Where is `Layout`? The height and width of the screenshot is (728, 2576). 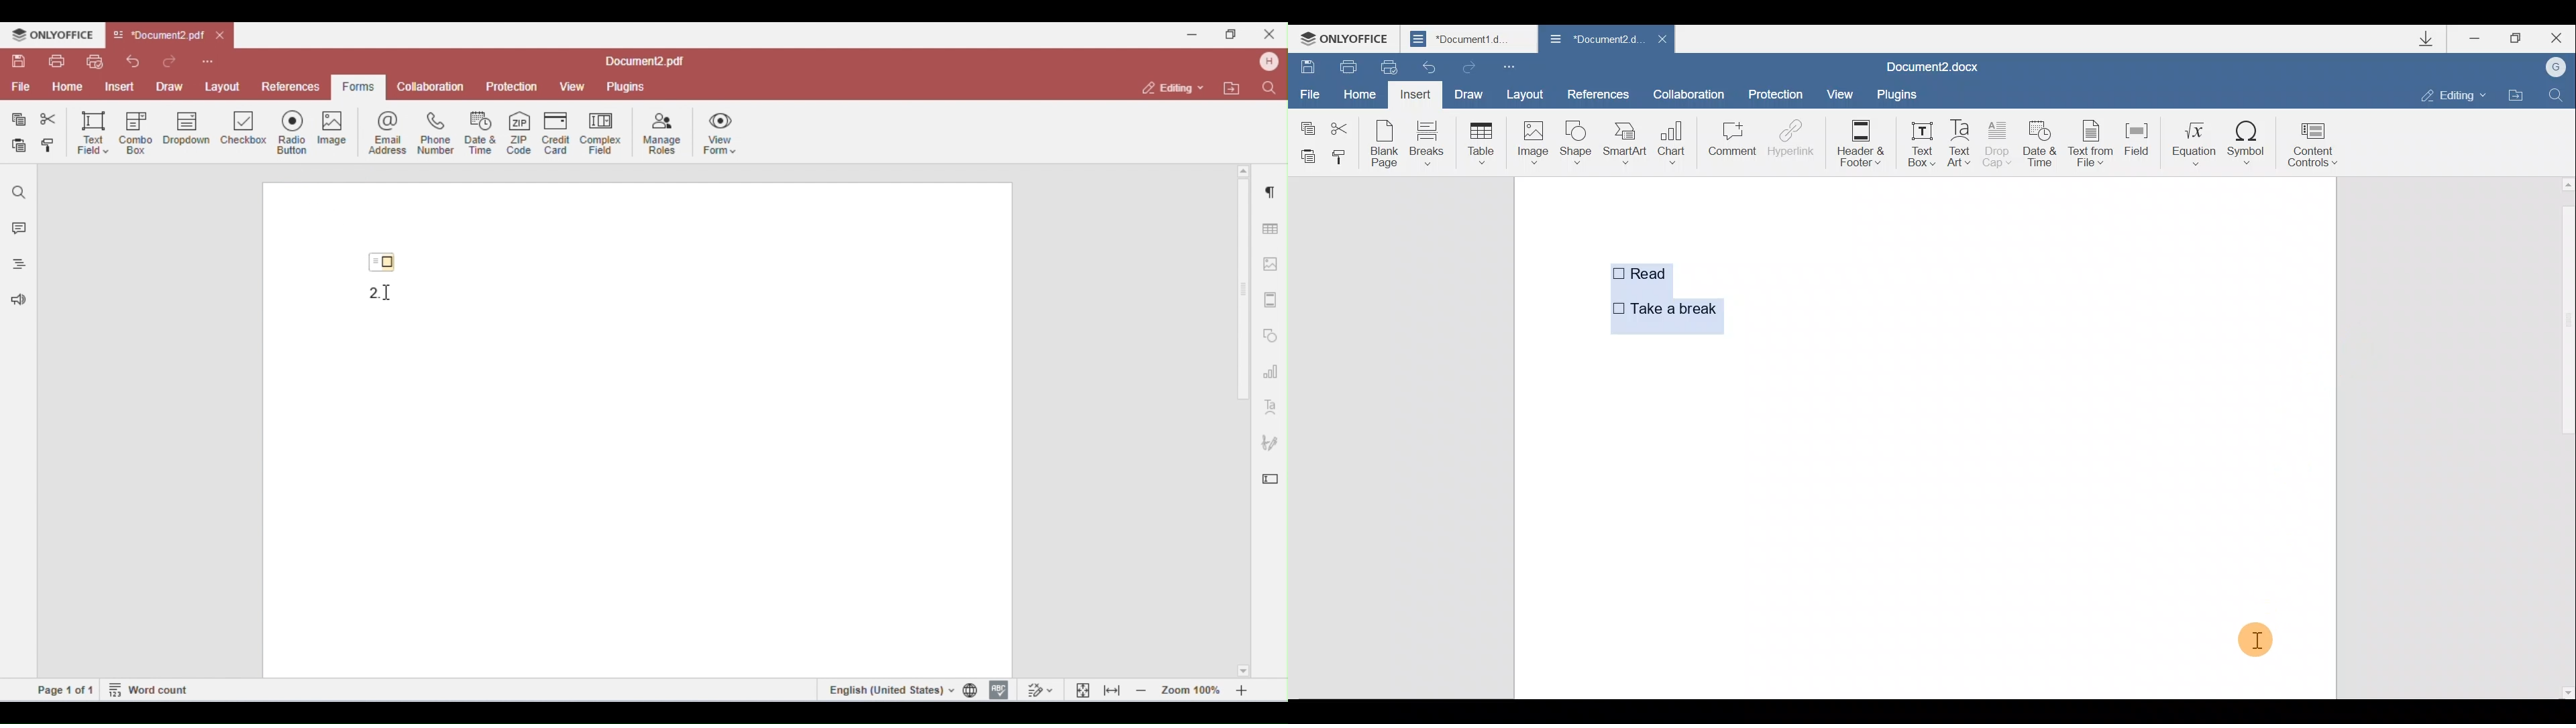
Layout is located at coordinates (1532, 97).